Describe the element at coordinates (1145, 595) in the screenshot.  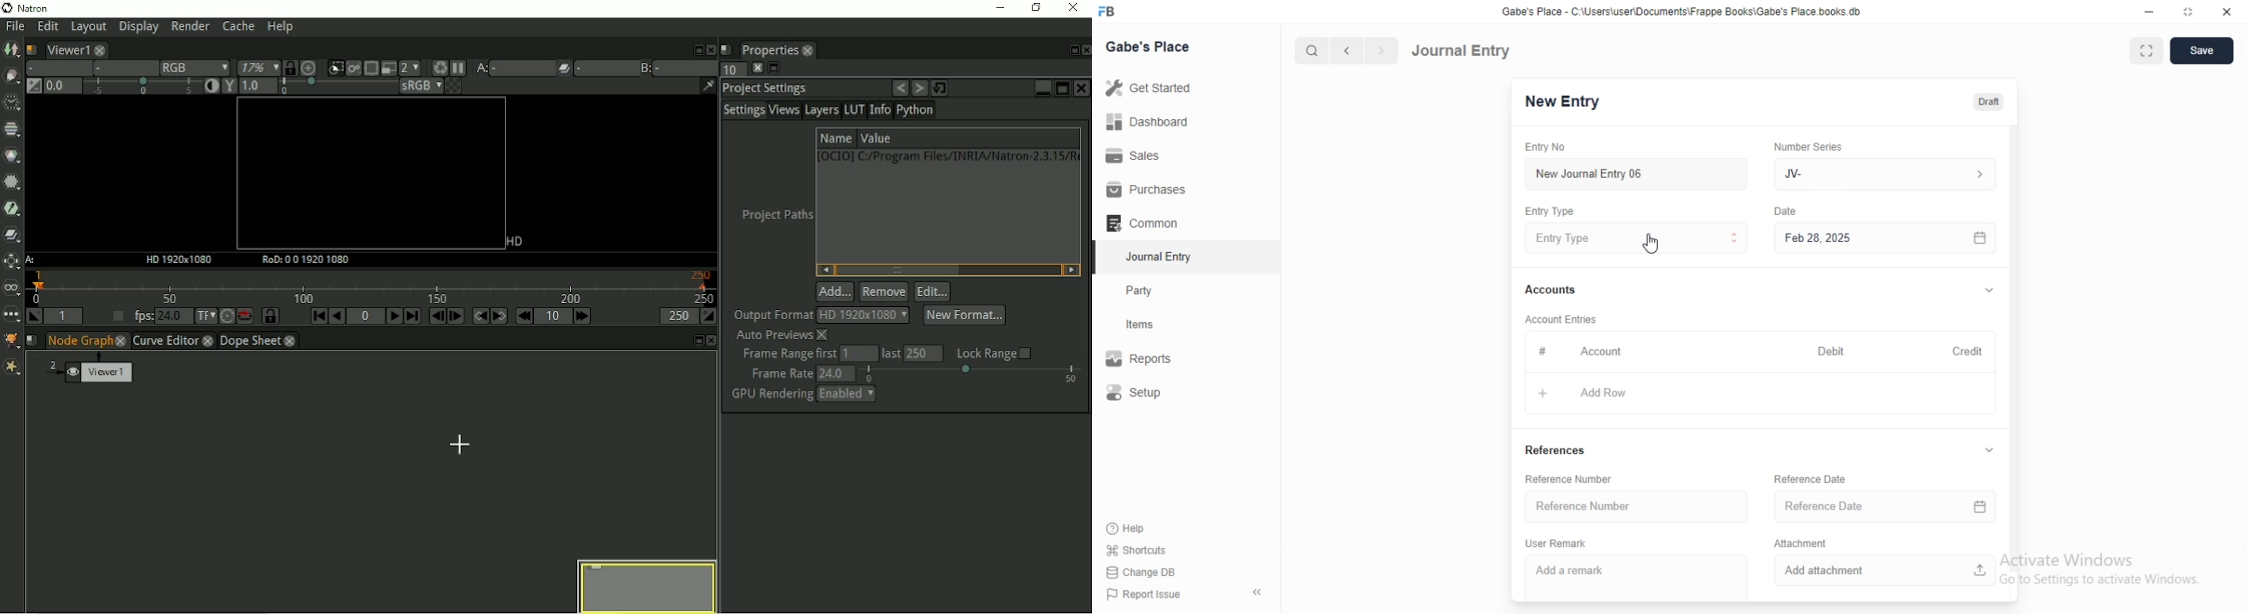
I see `) Report Issue` at that location.